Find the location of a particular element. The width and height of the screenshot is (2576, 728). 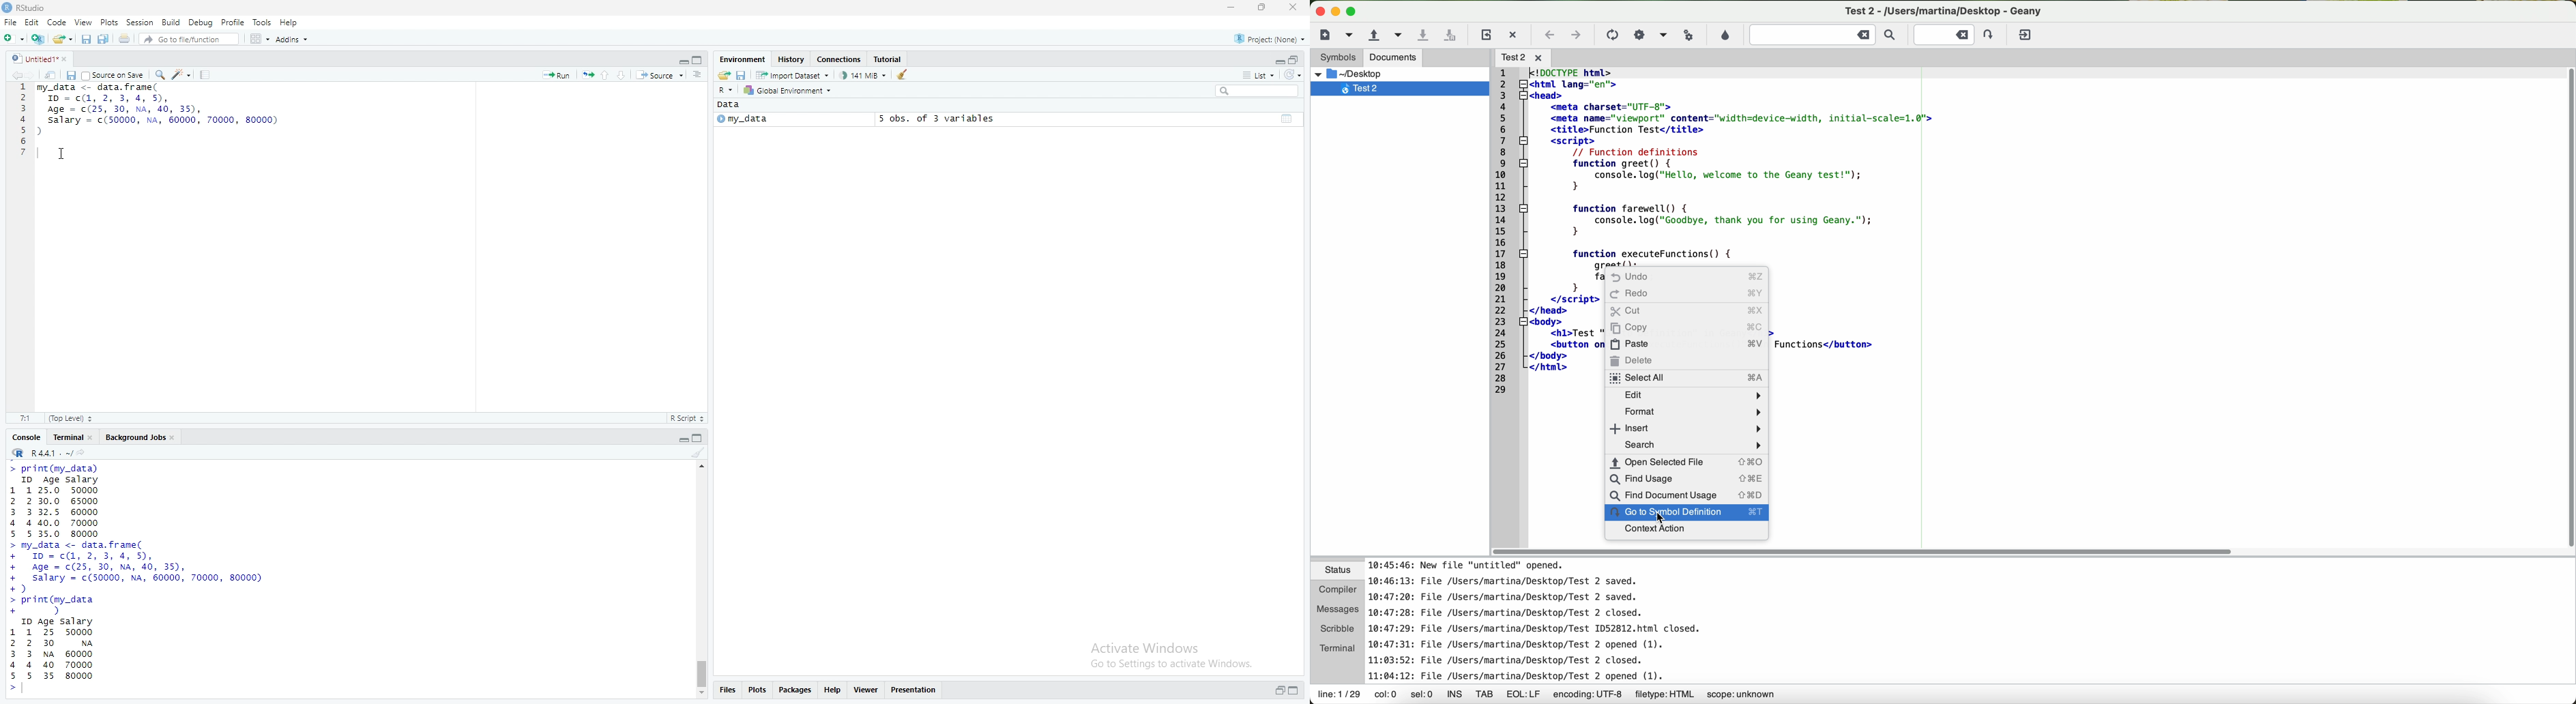

my_data is located at coordinates (742, 120).